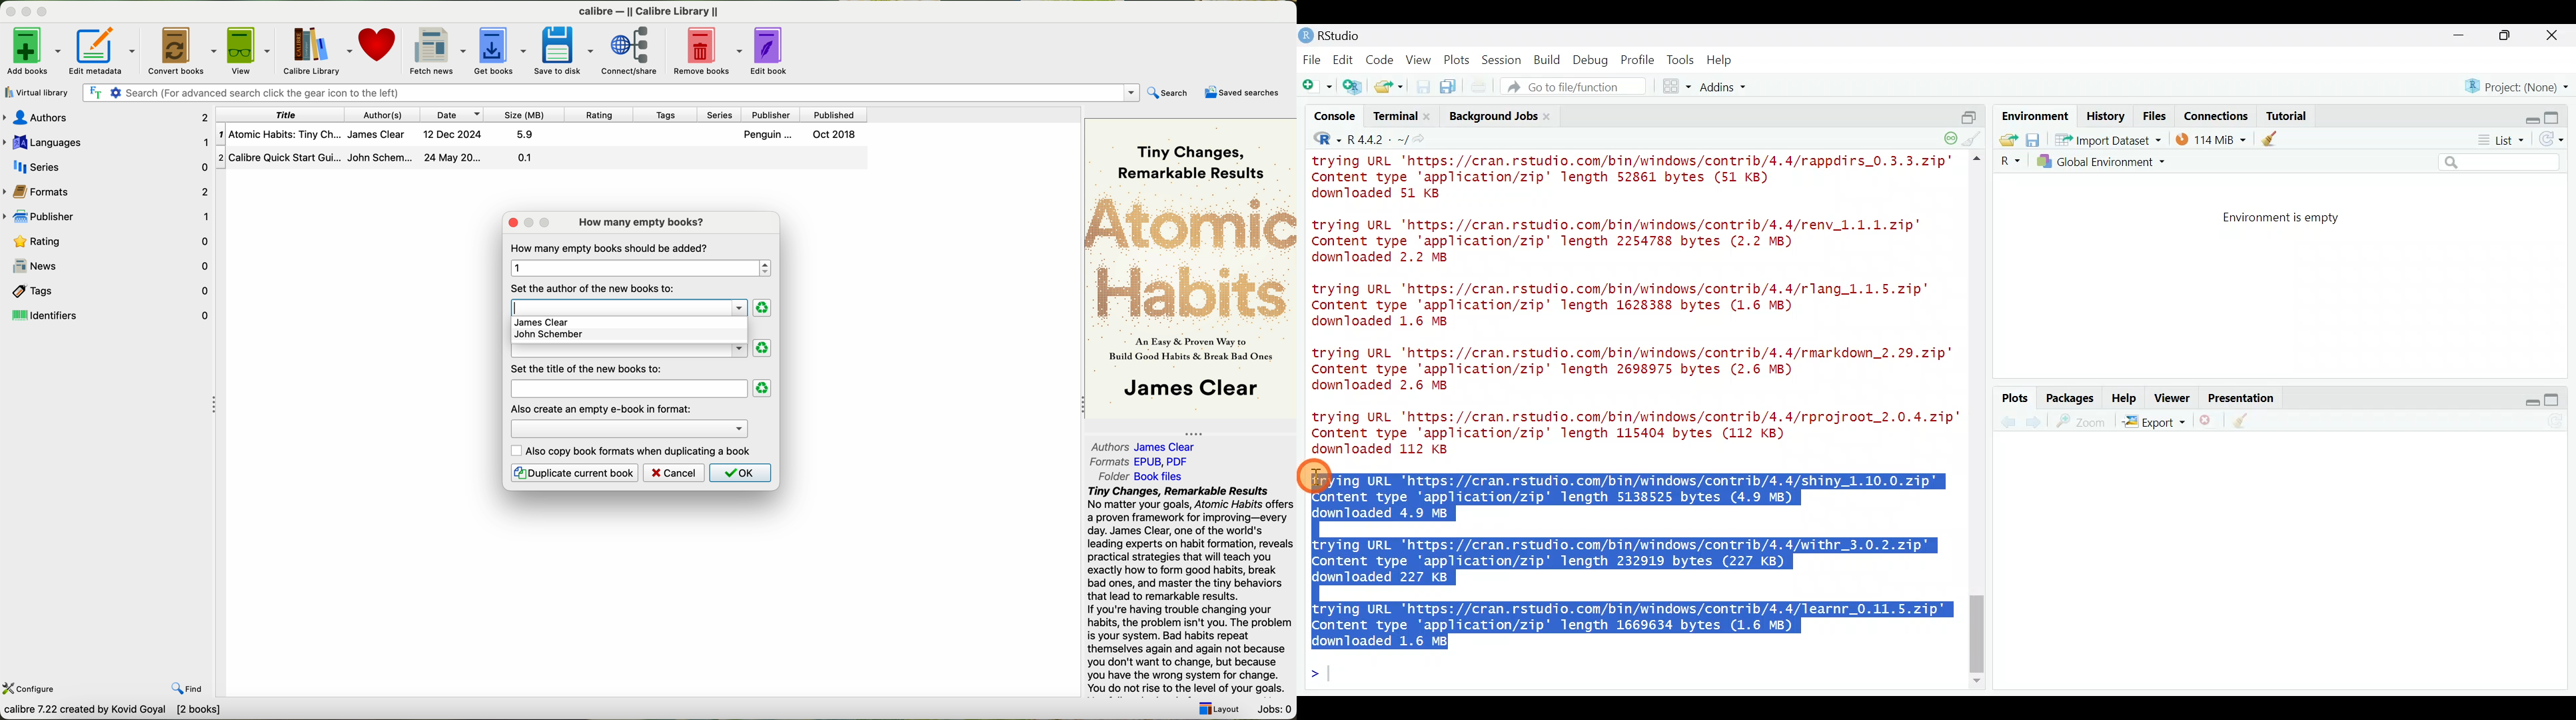 Image resolution: width=2576 pixels, height=728 pixels. What do you see at coordinates (386, 113) in the screenshot?
I see `authors` at bounding box center [386, 113].